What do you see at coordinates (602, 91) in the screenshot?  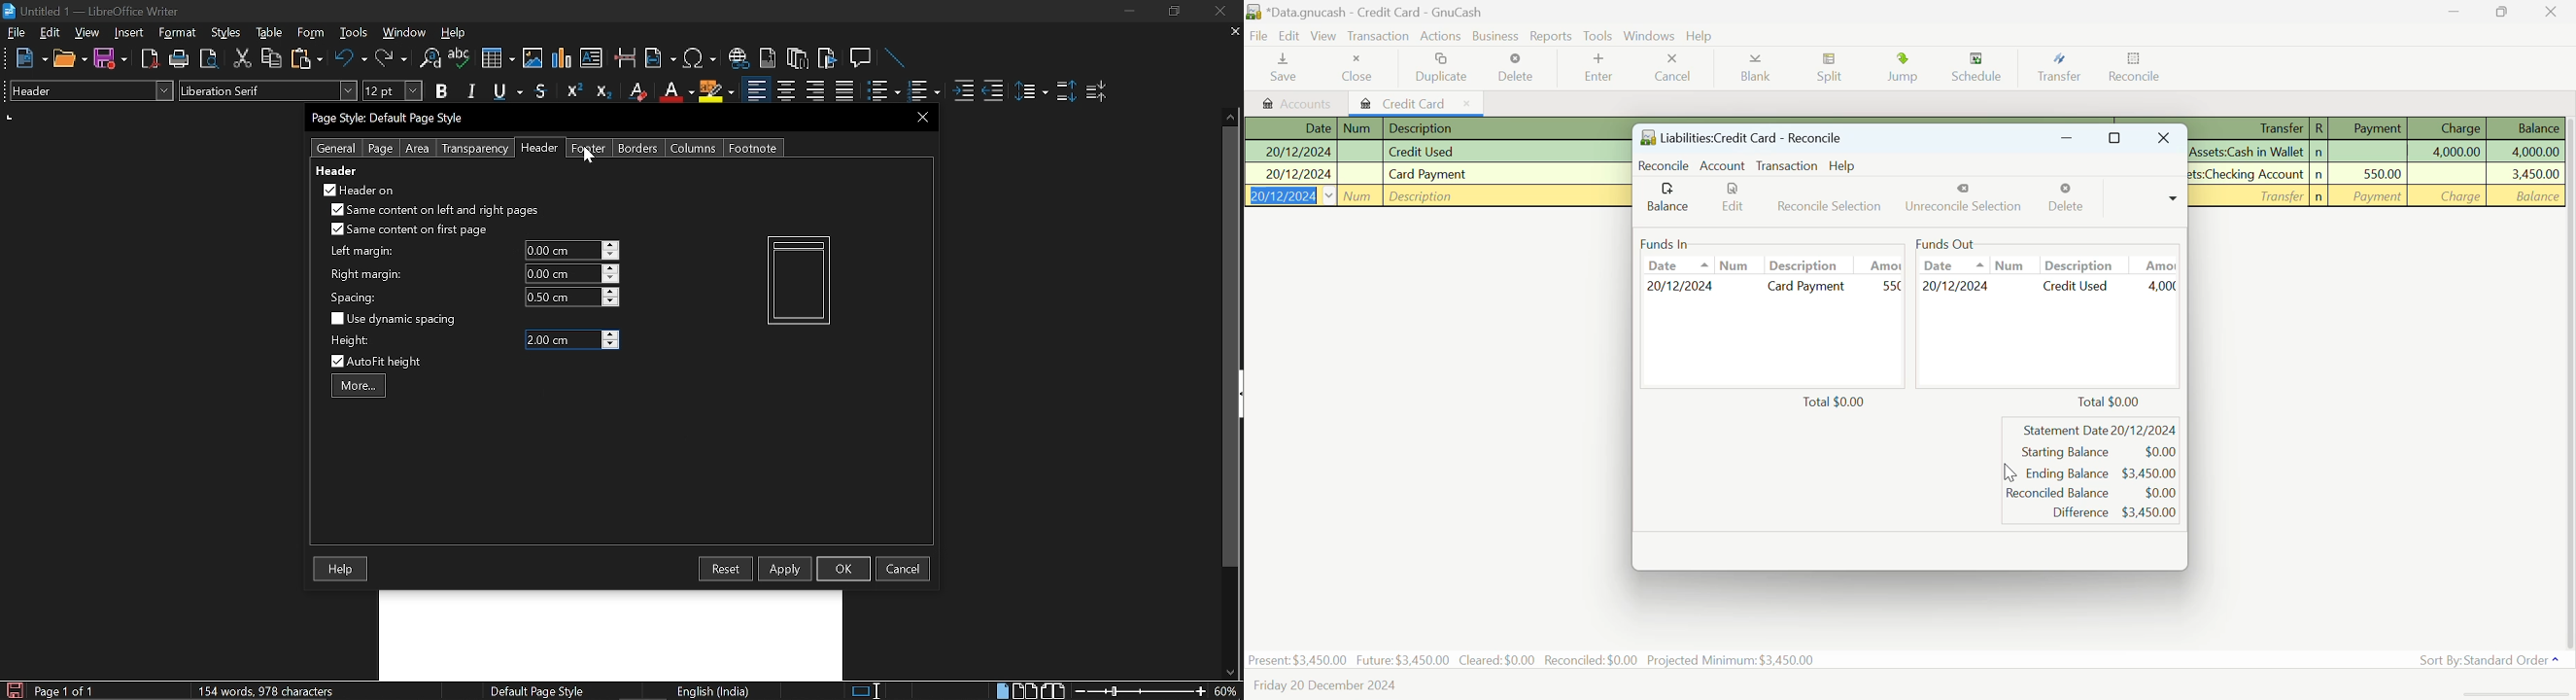 I see `Subscript` at bounding box center [602, 91].